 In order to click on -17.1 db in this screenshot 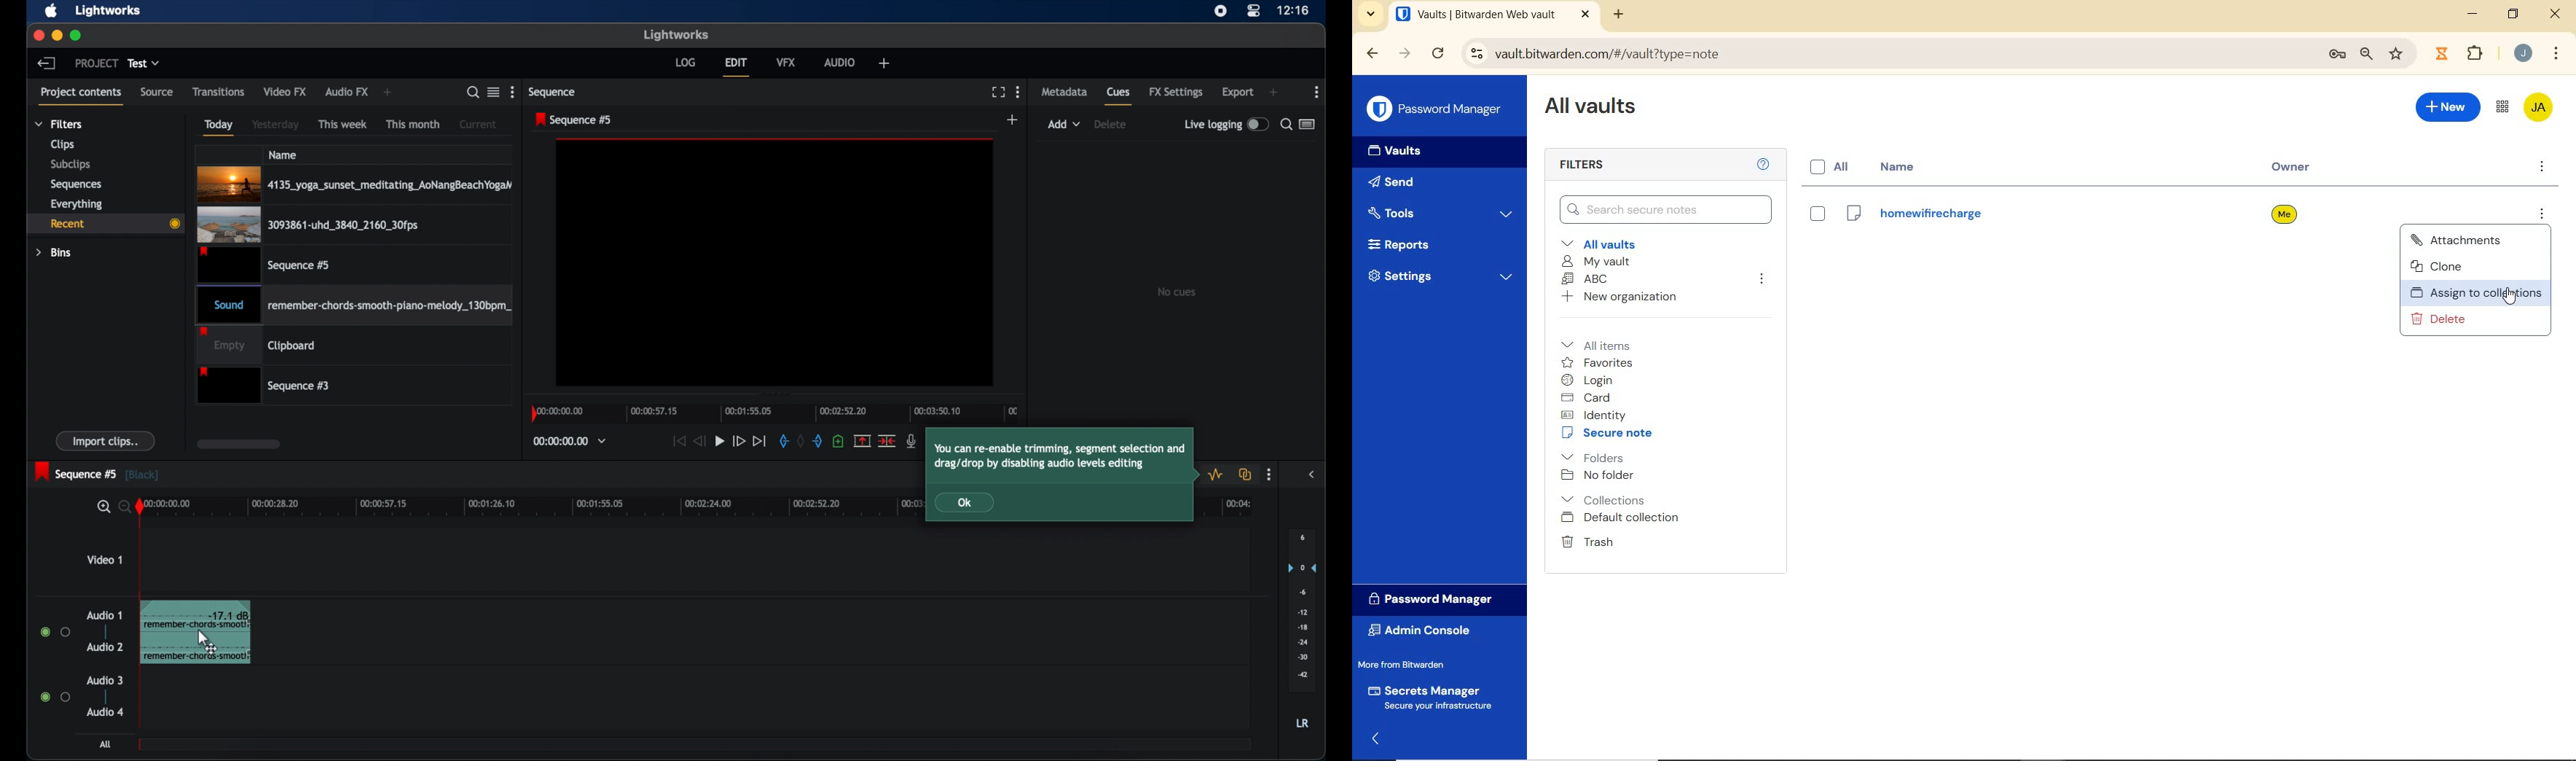, I will do `click(229, 617)`.